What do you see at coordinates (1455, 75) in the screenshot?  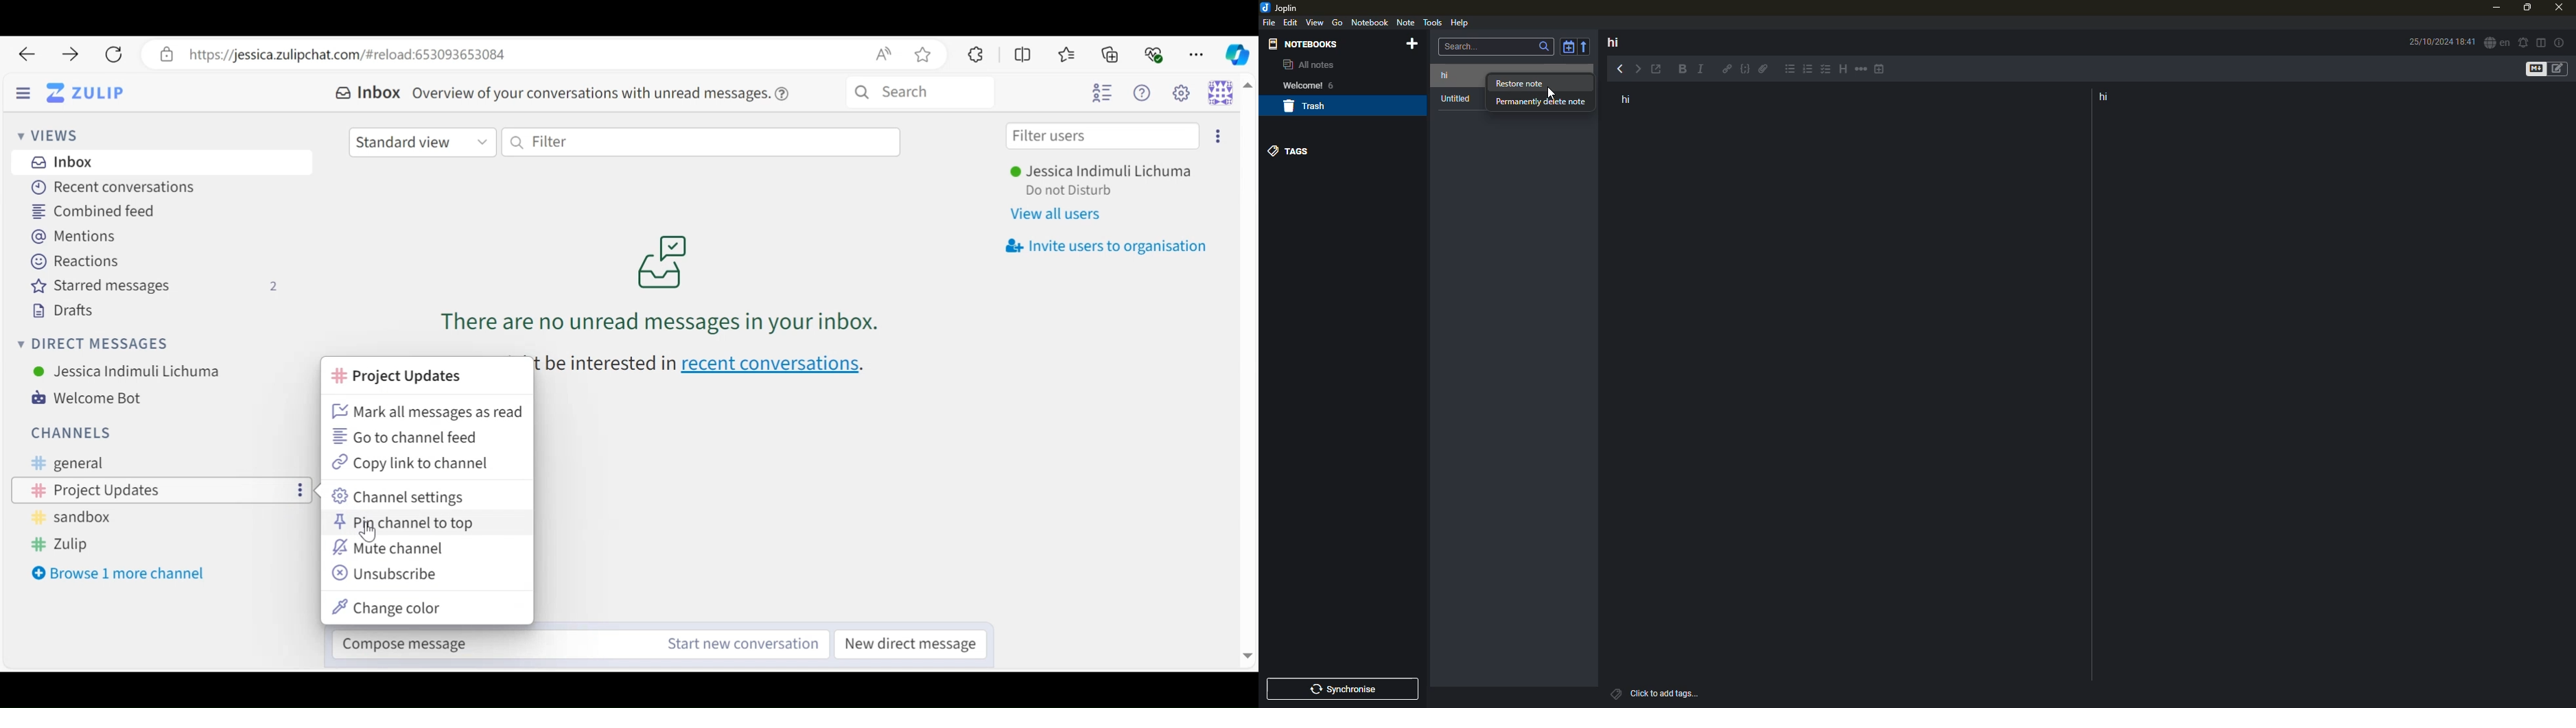 I see `hi` at bounding box center [1455, 75].